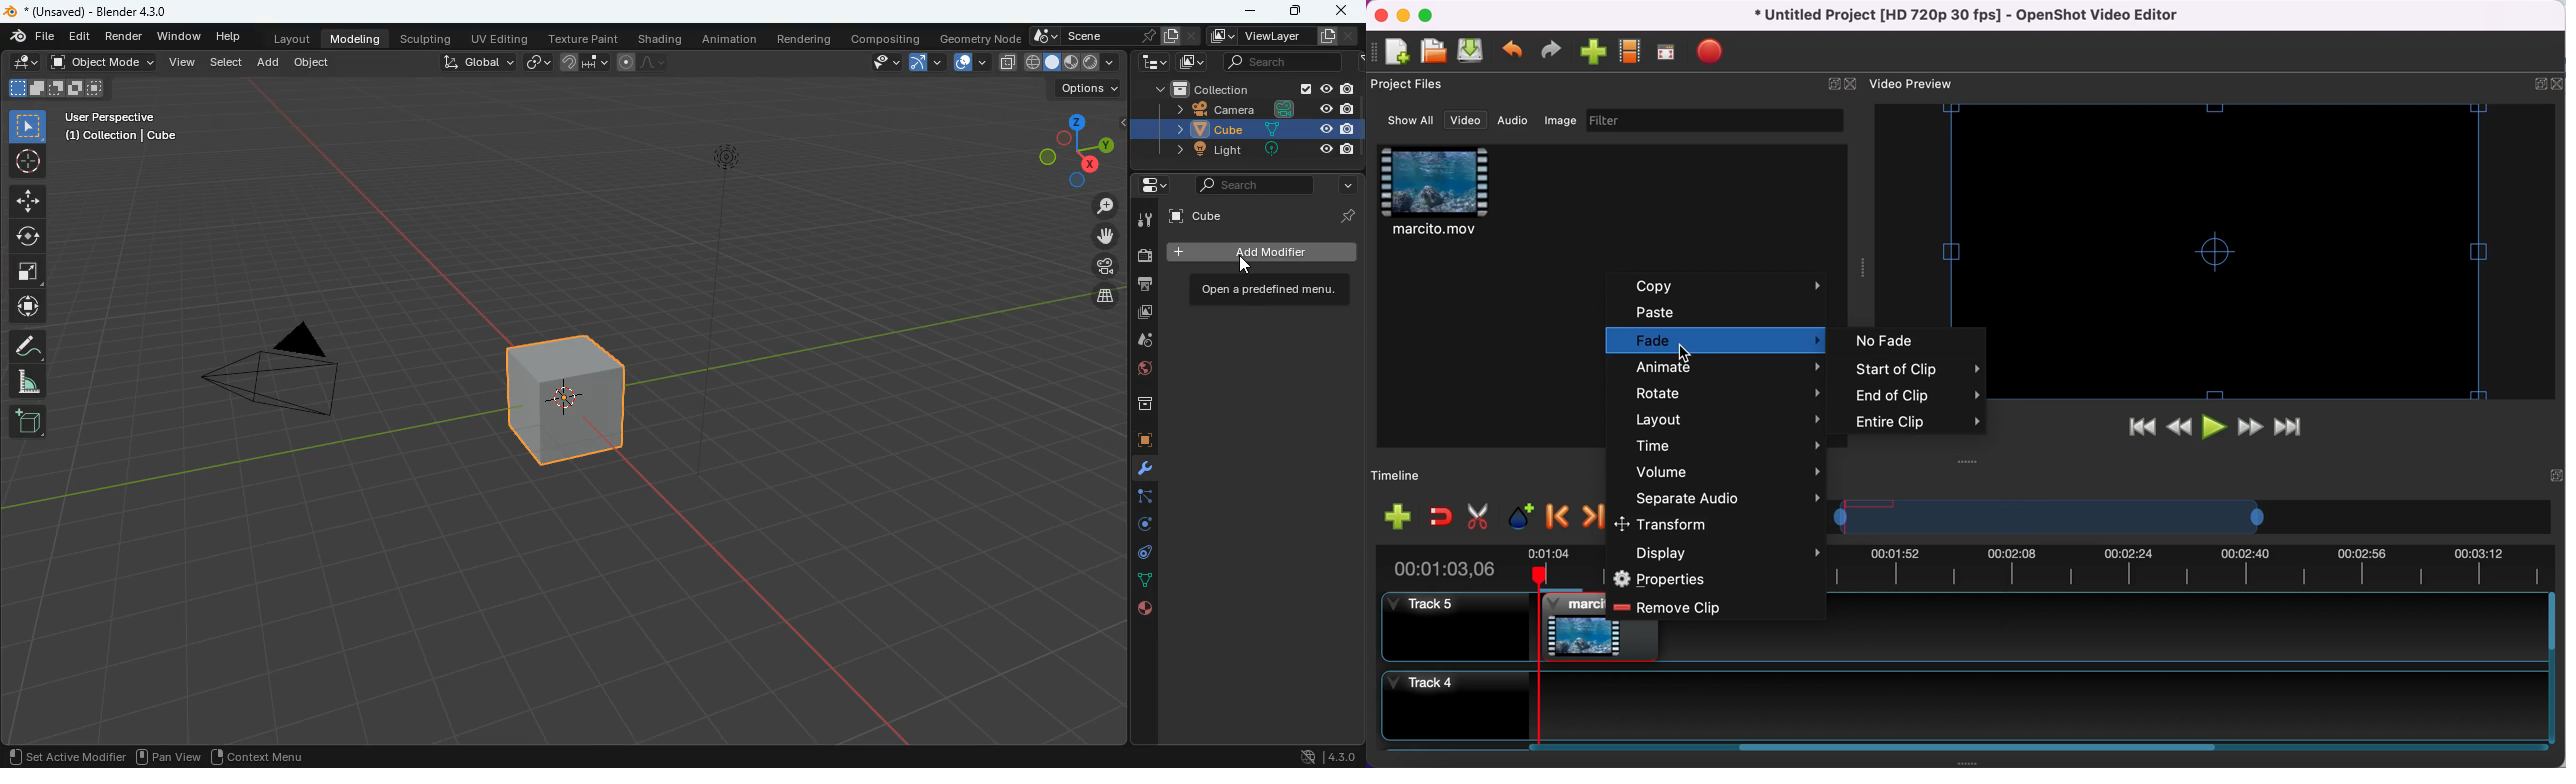  Describe the element at coordinates (311, 63) in the screenshot. I see `object` at that location.